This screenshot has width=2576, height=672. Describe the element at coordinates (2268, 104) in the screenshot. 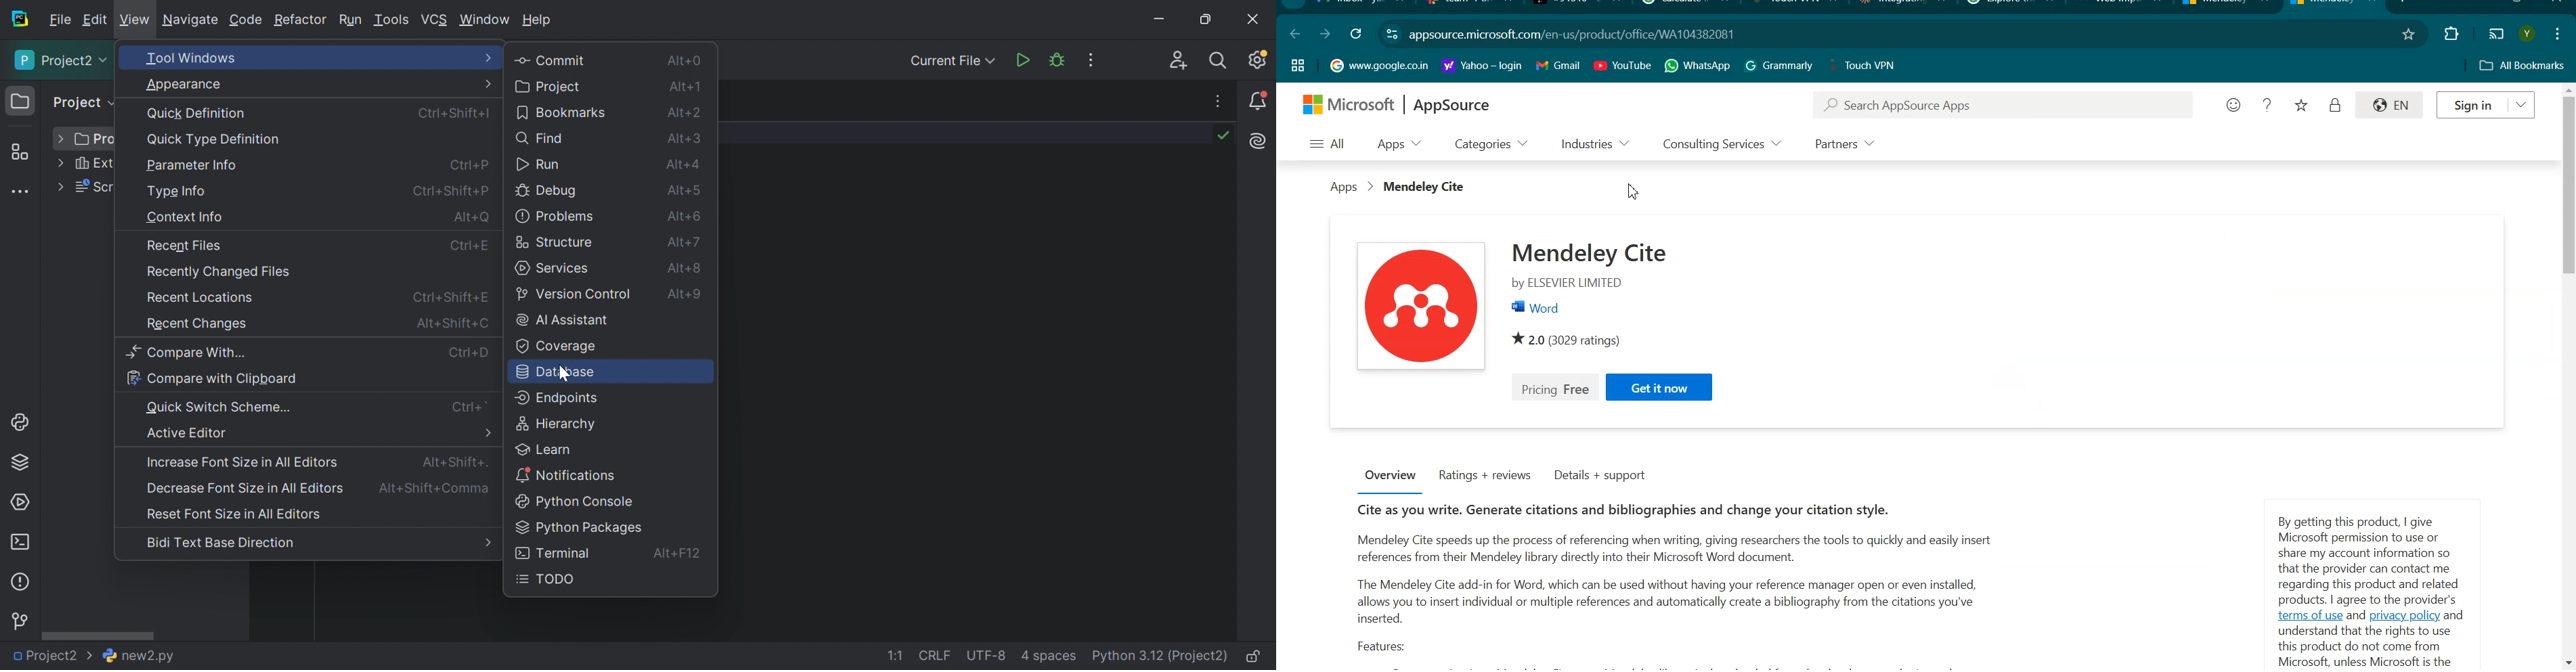

I see `Help` at that location.